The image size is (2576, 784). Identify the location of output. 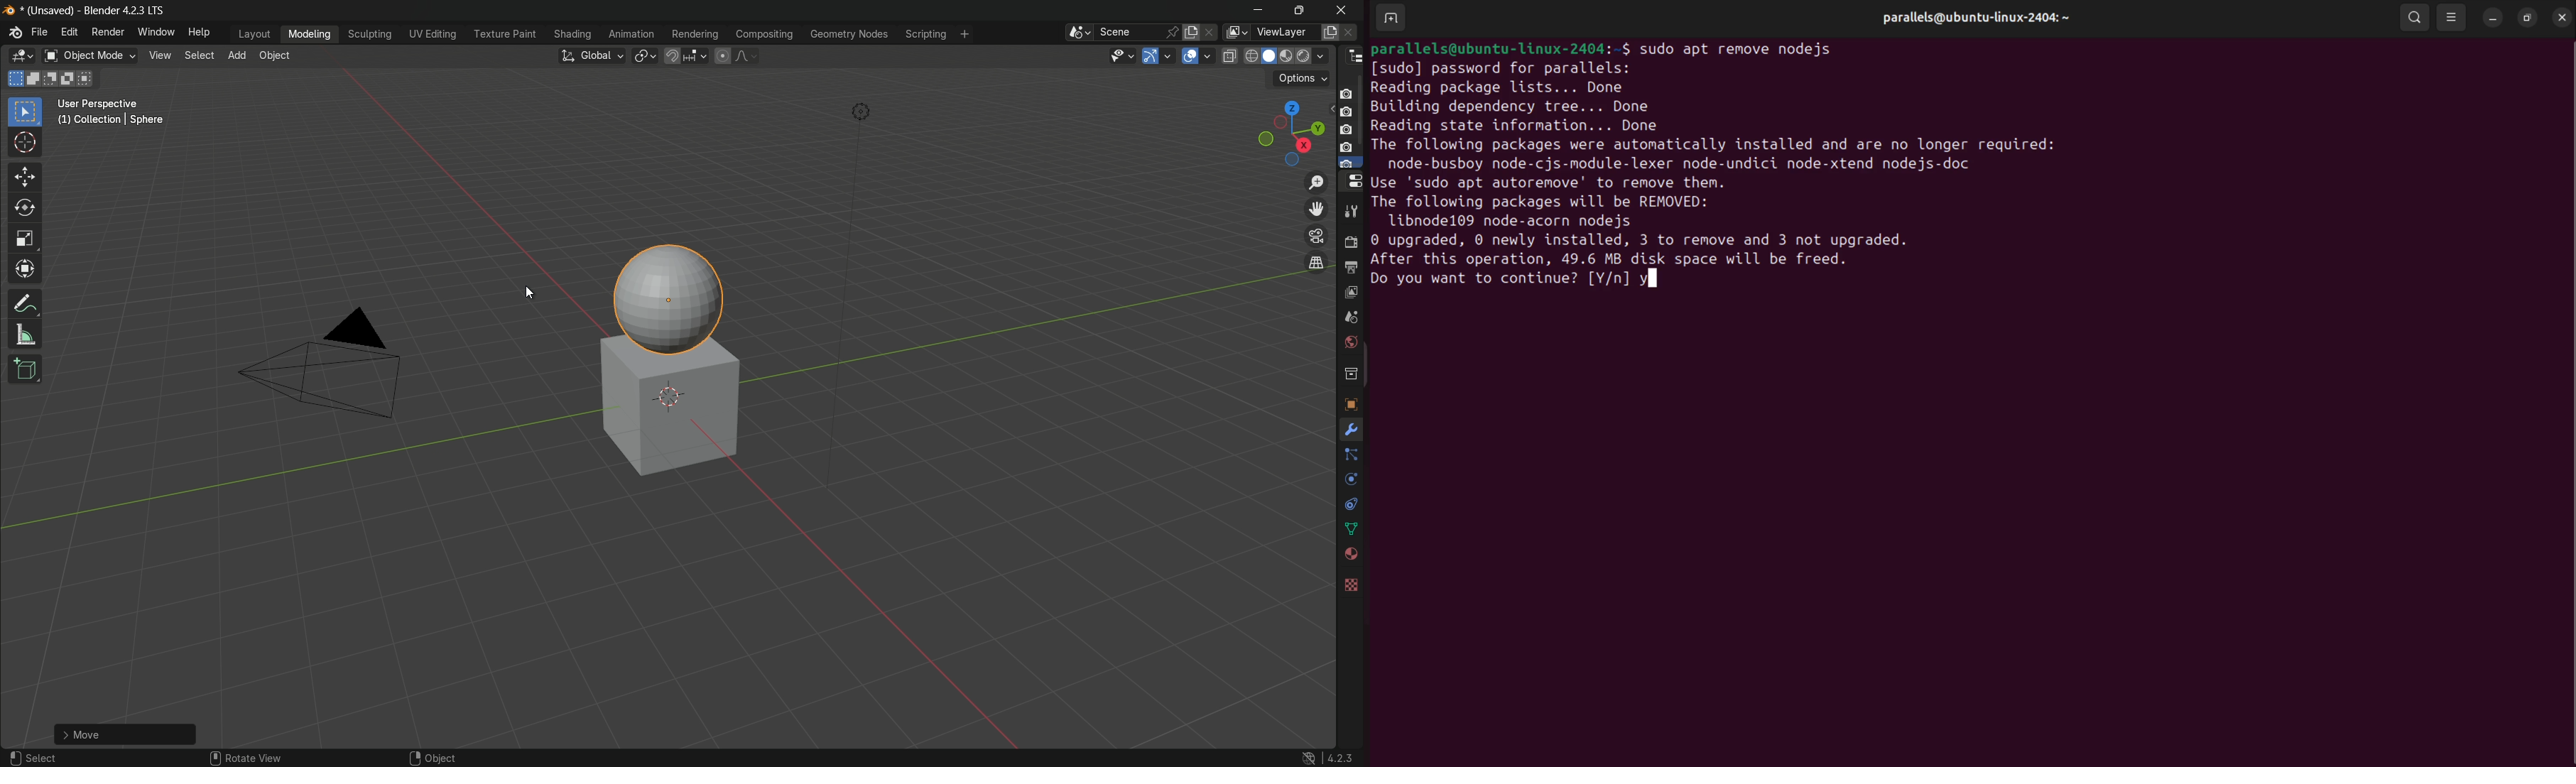
(1350, 266).